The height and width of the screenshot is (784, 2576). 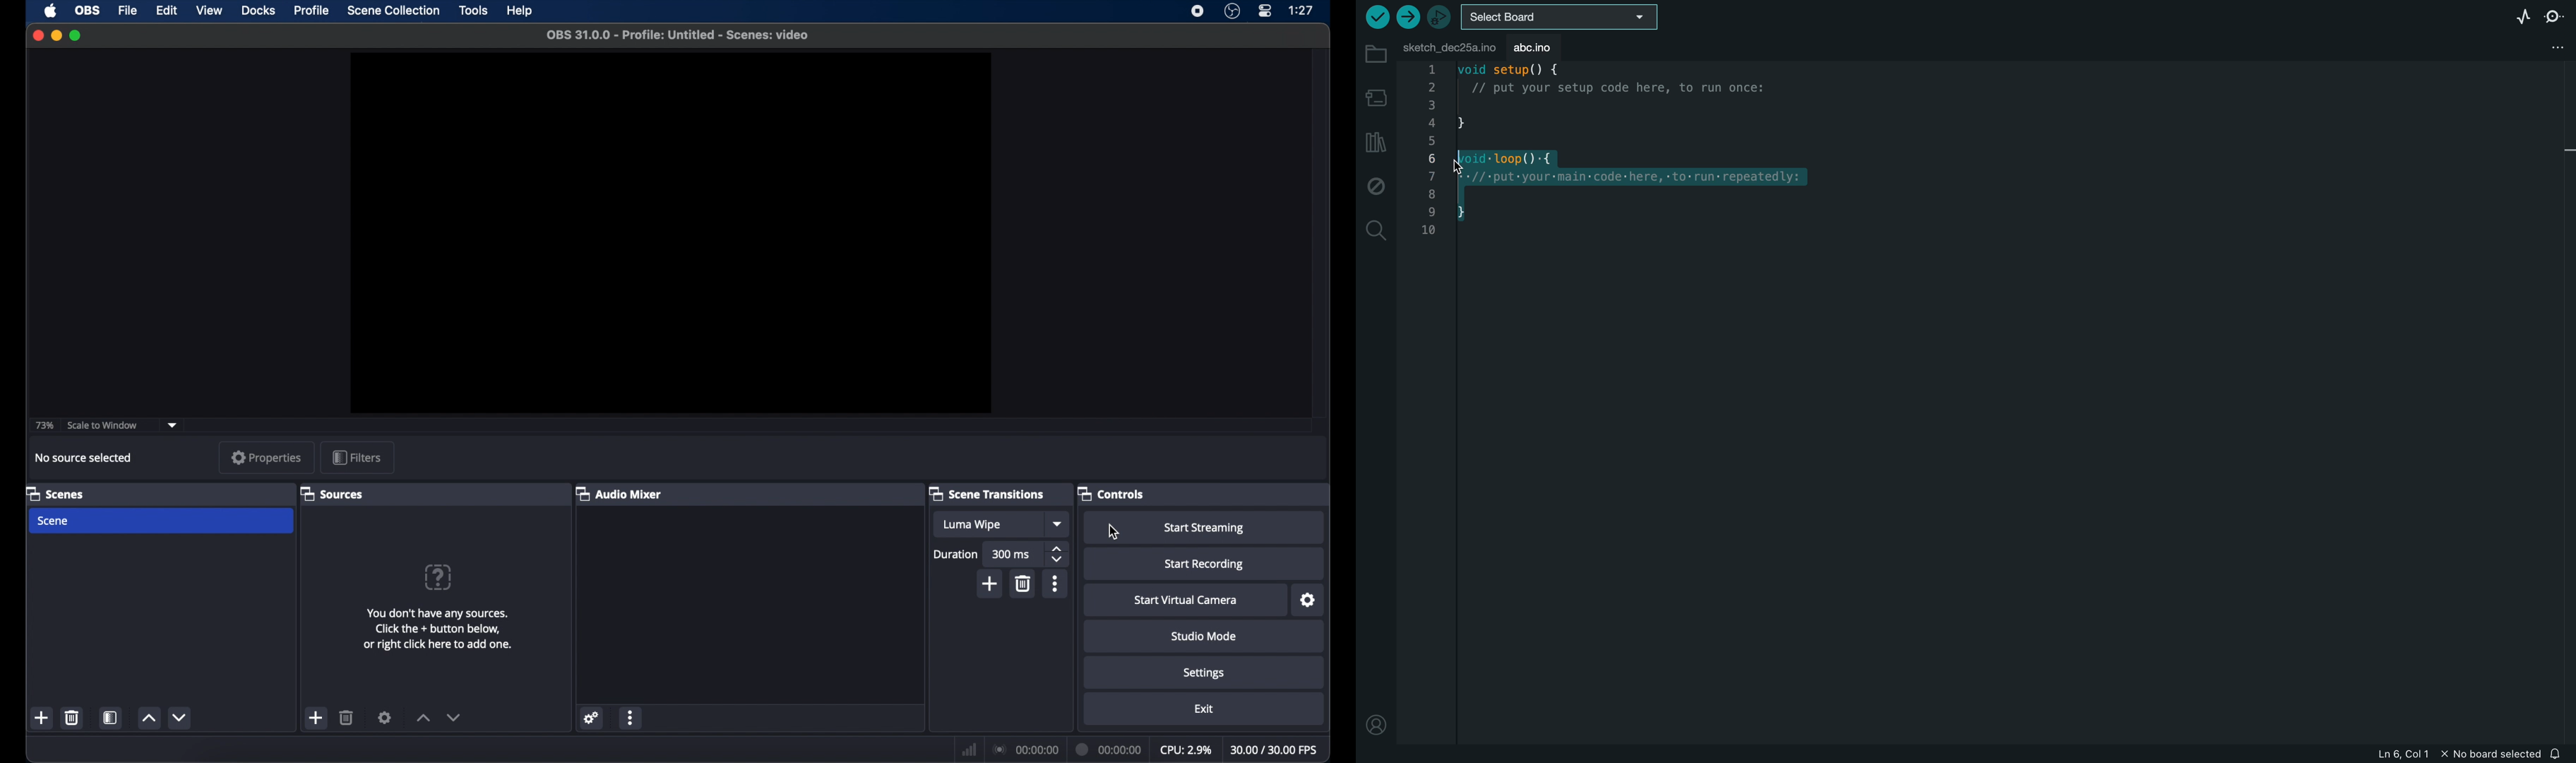 I want to click on 1.27, so click(x=1302, y=11).